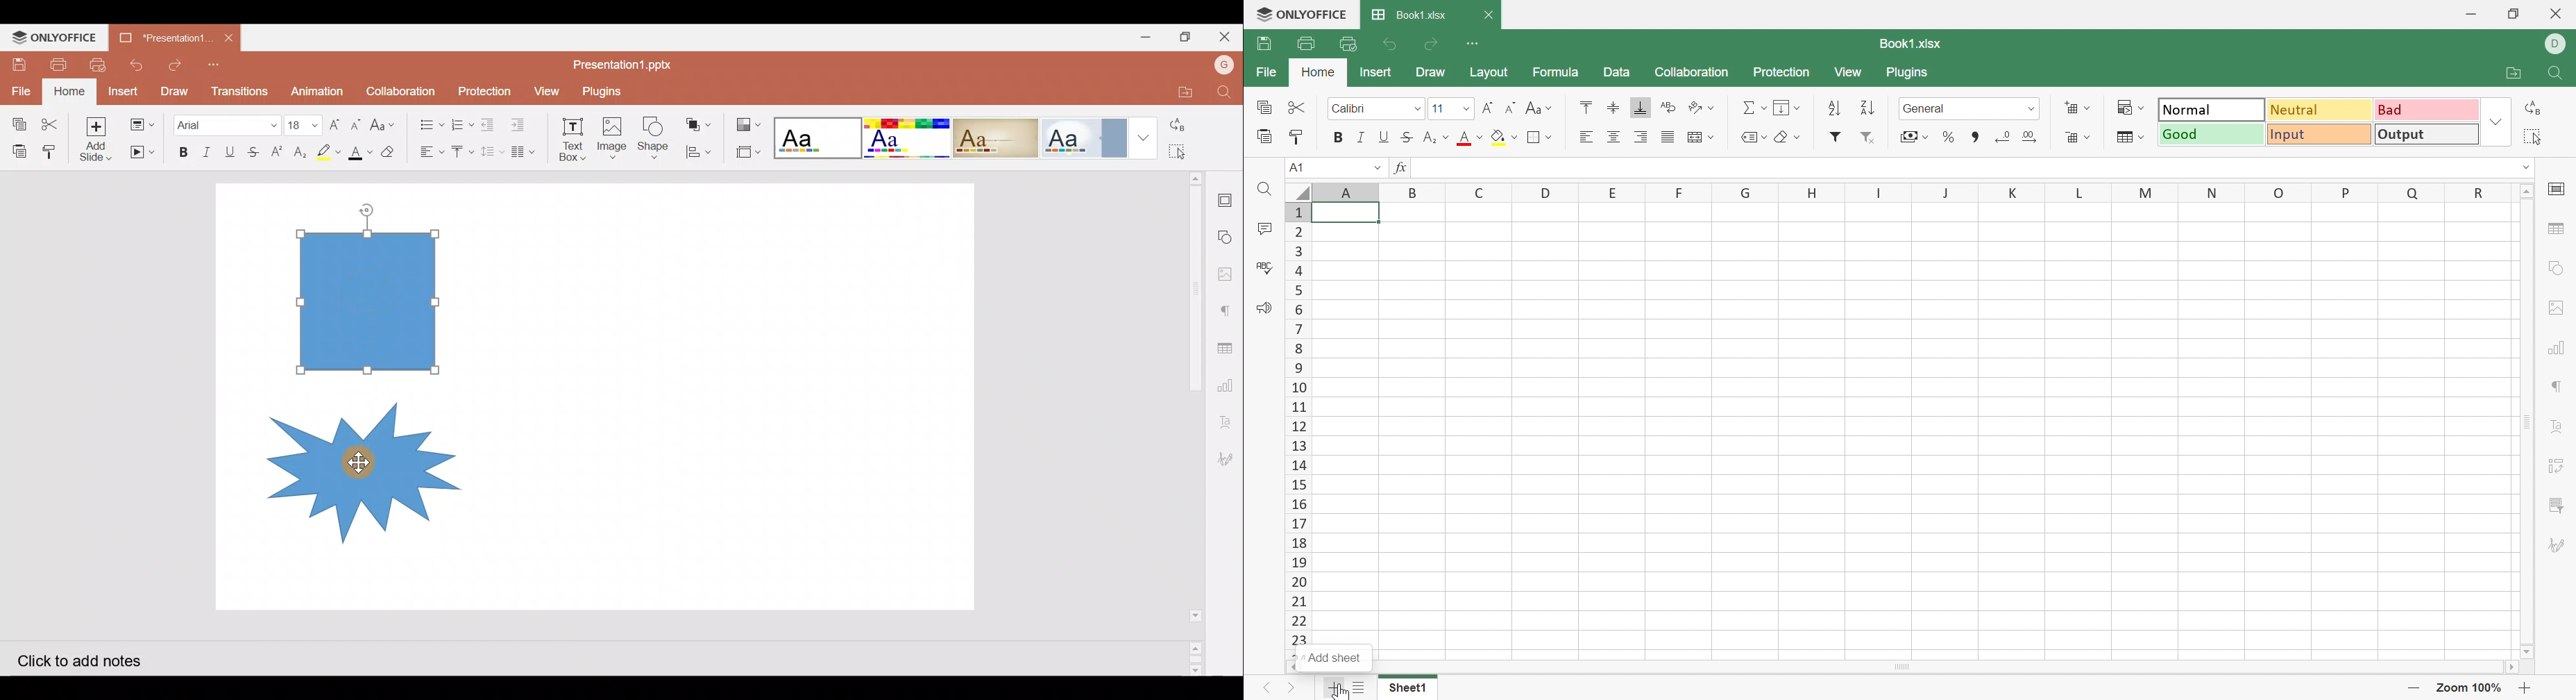 This screenshot has width=2576, height=700. I want to click on 11, so click(1439, 109).